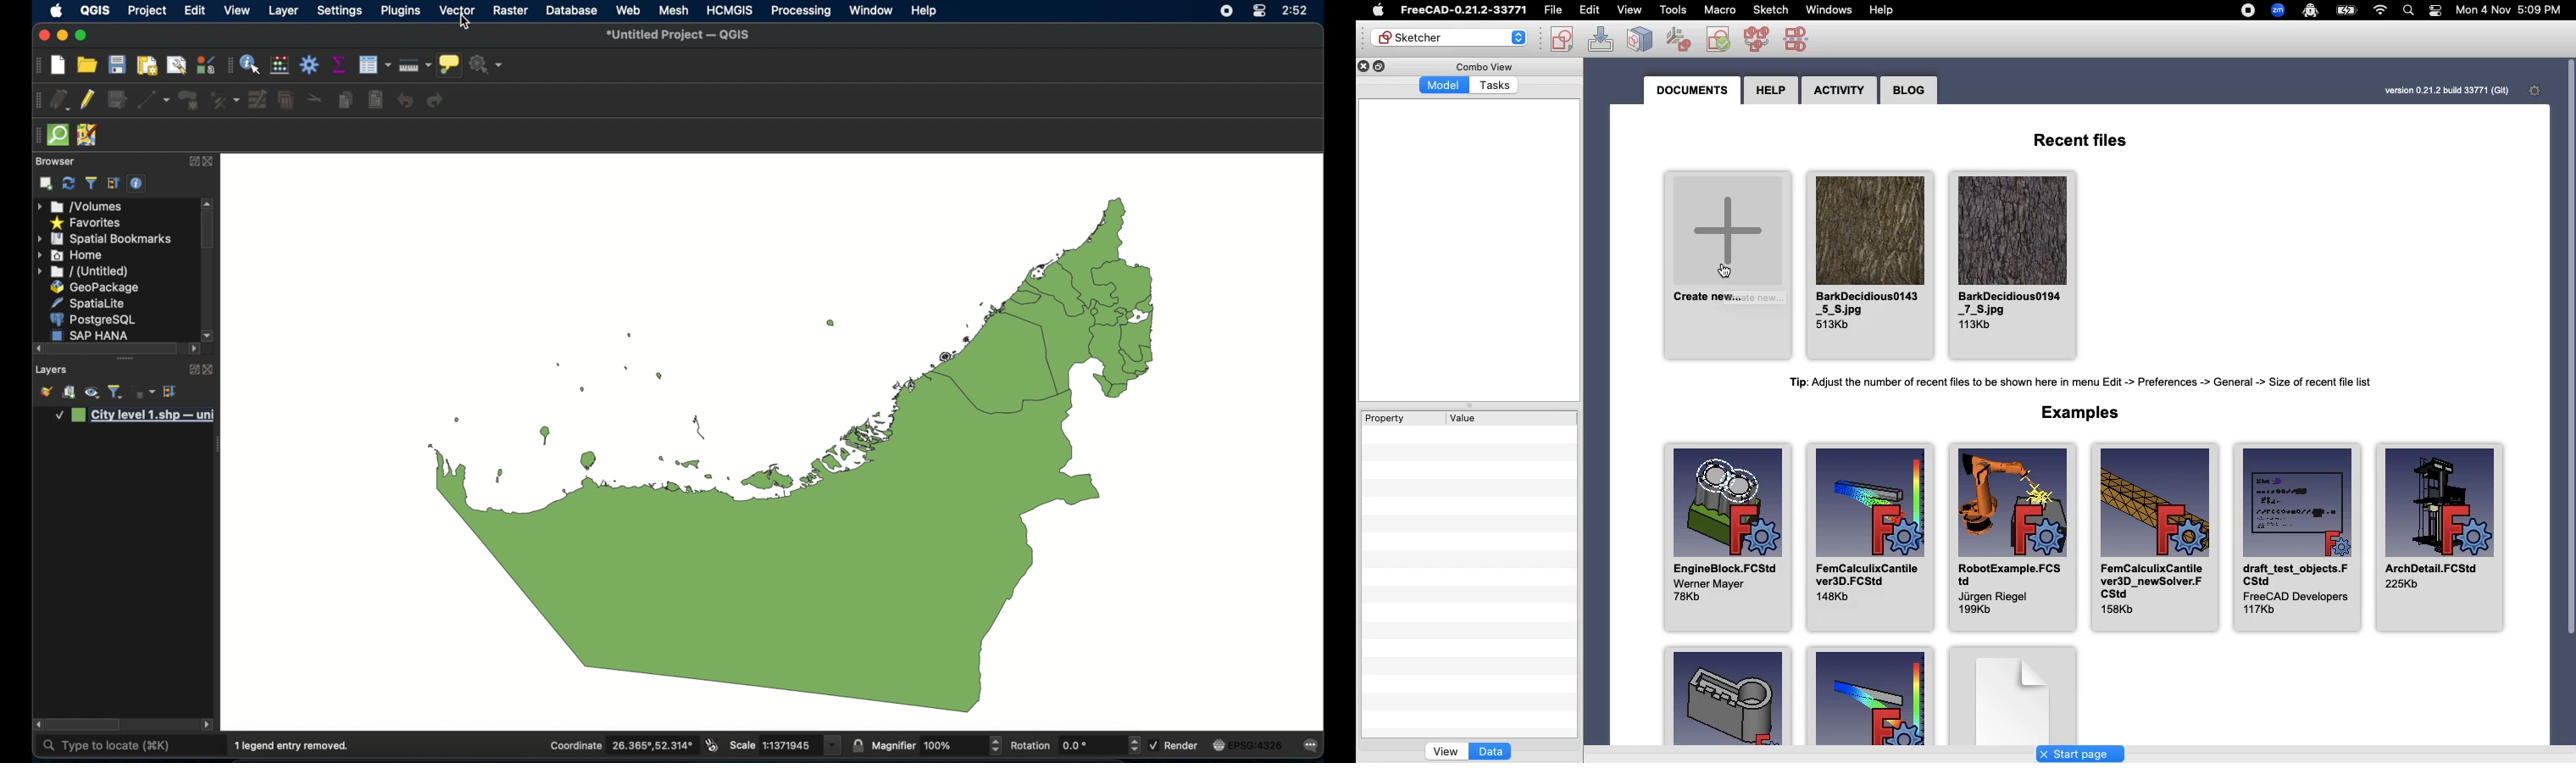 This screenshot has height=784, width=2576. What do you see at coordinates (229, 66) in the screenshot?
I see `attribute table` at bounding box center [229, 66].